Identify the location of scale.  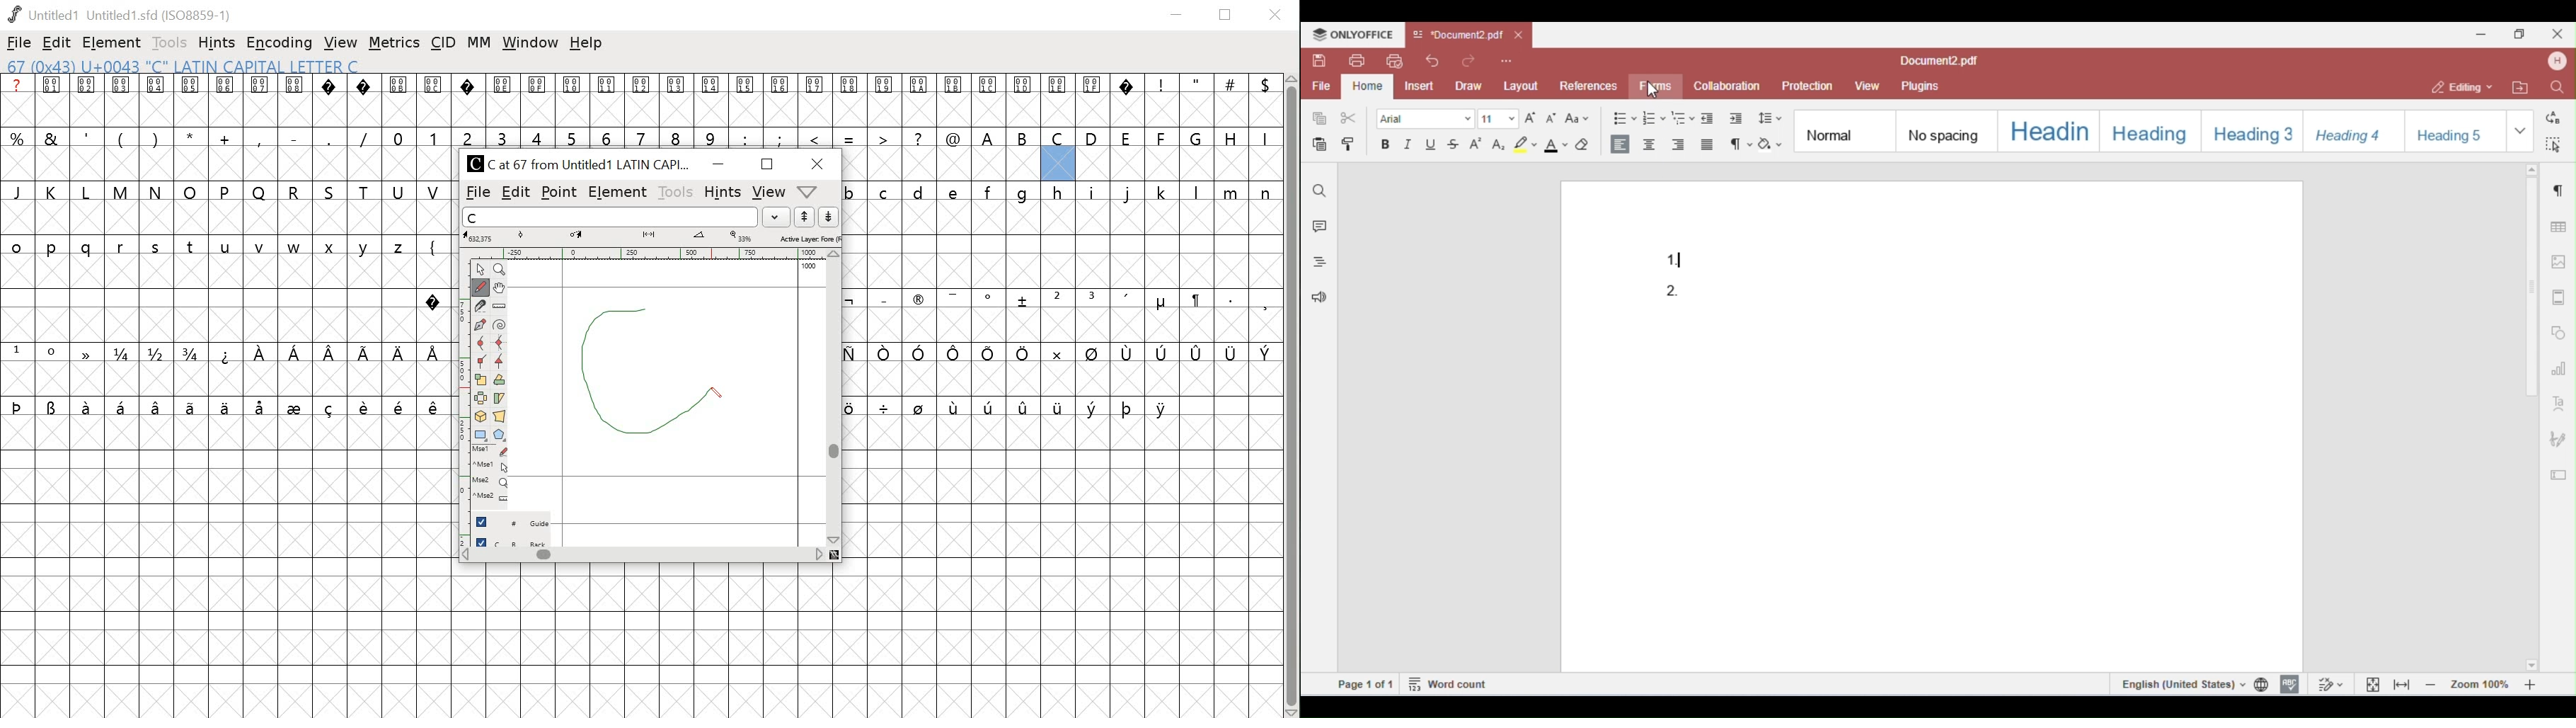
(483, 380).